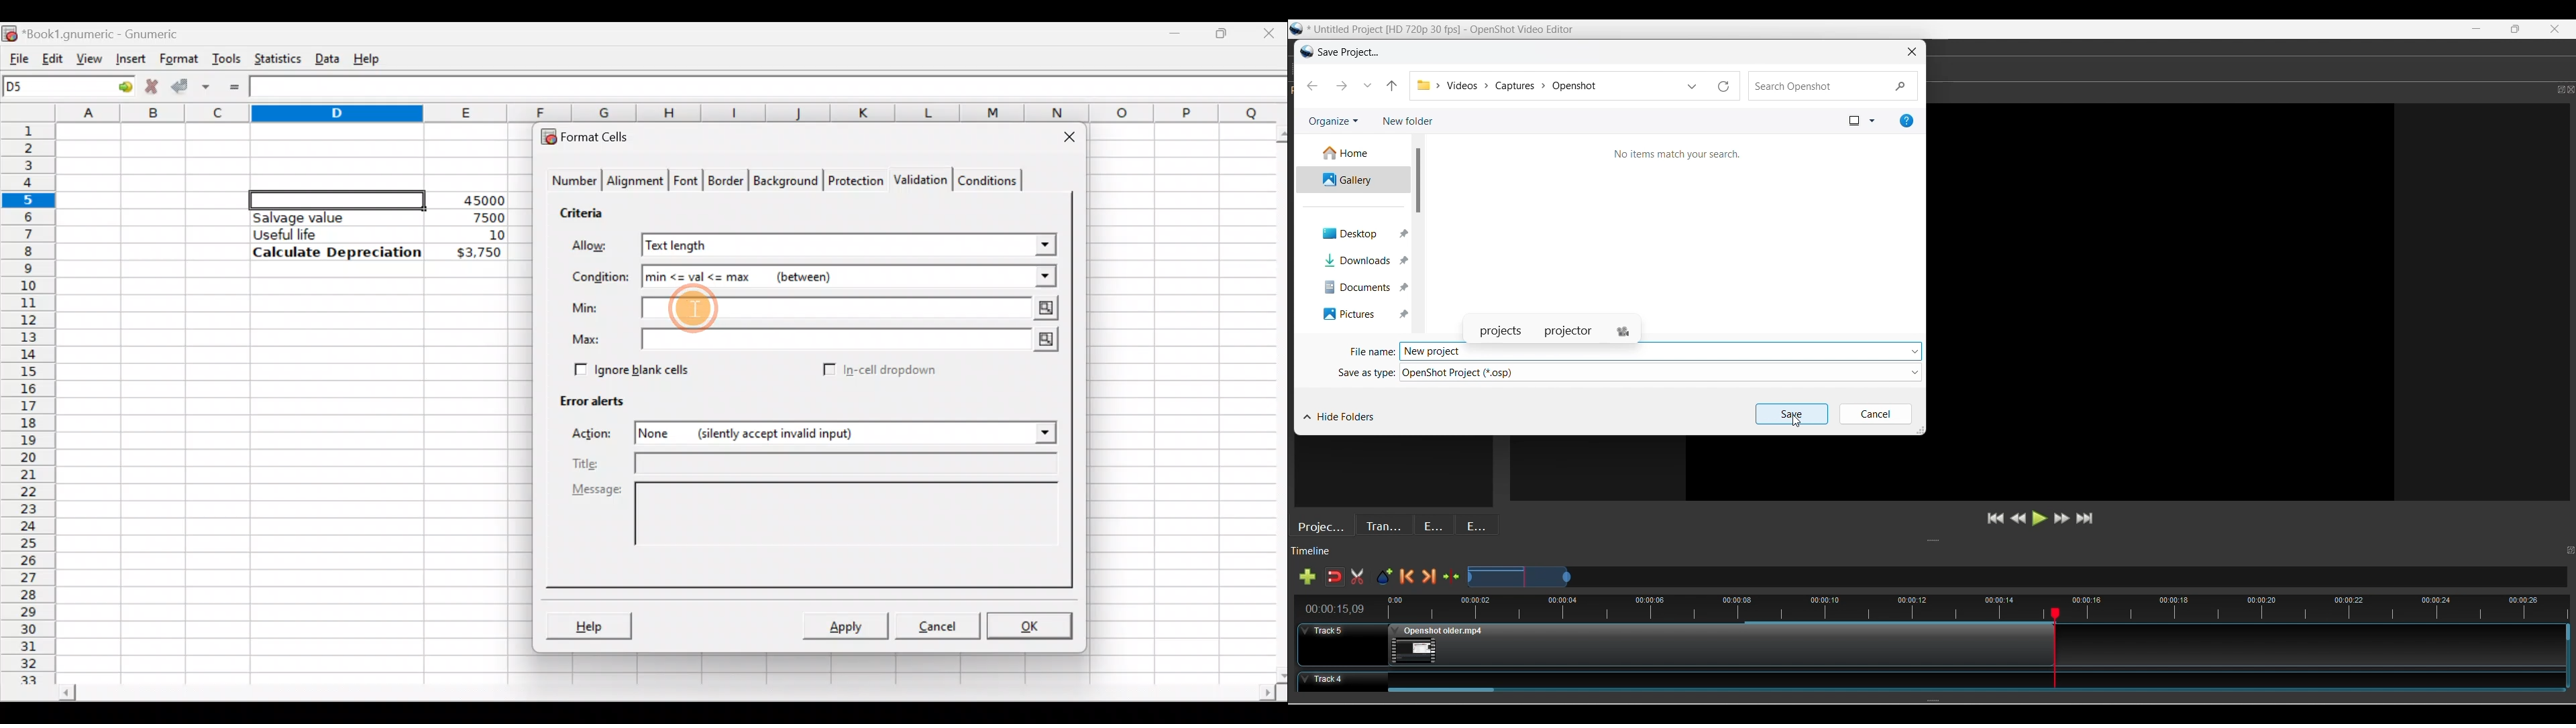 This screenshot has height=728, width=2576. What do you see at coordinates (2557, 31) in the screenshot?
I see `Close` at bounding box center [2557, 31].